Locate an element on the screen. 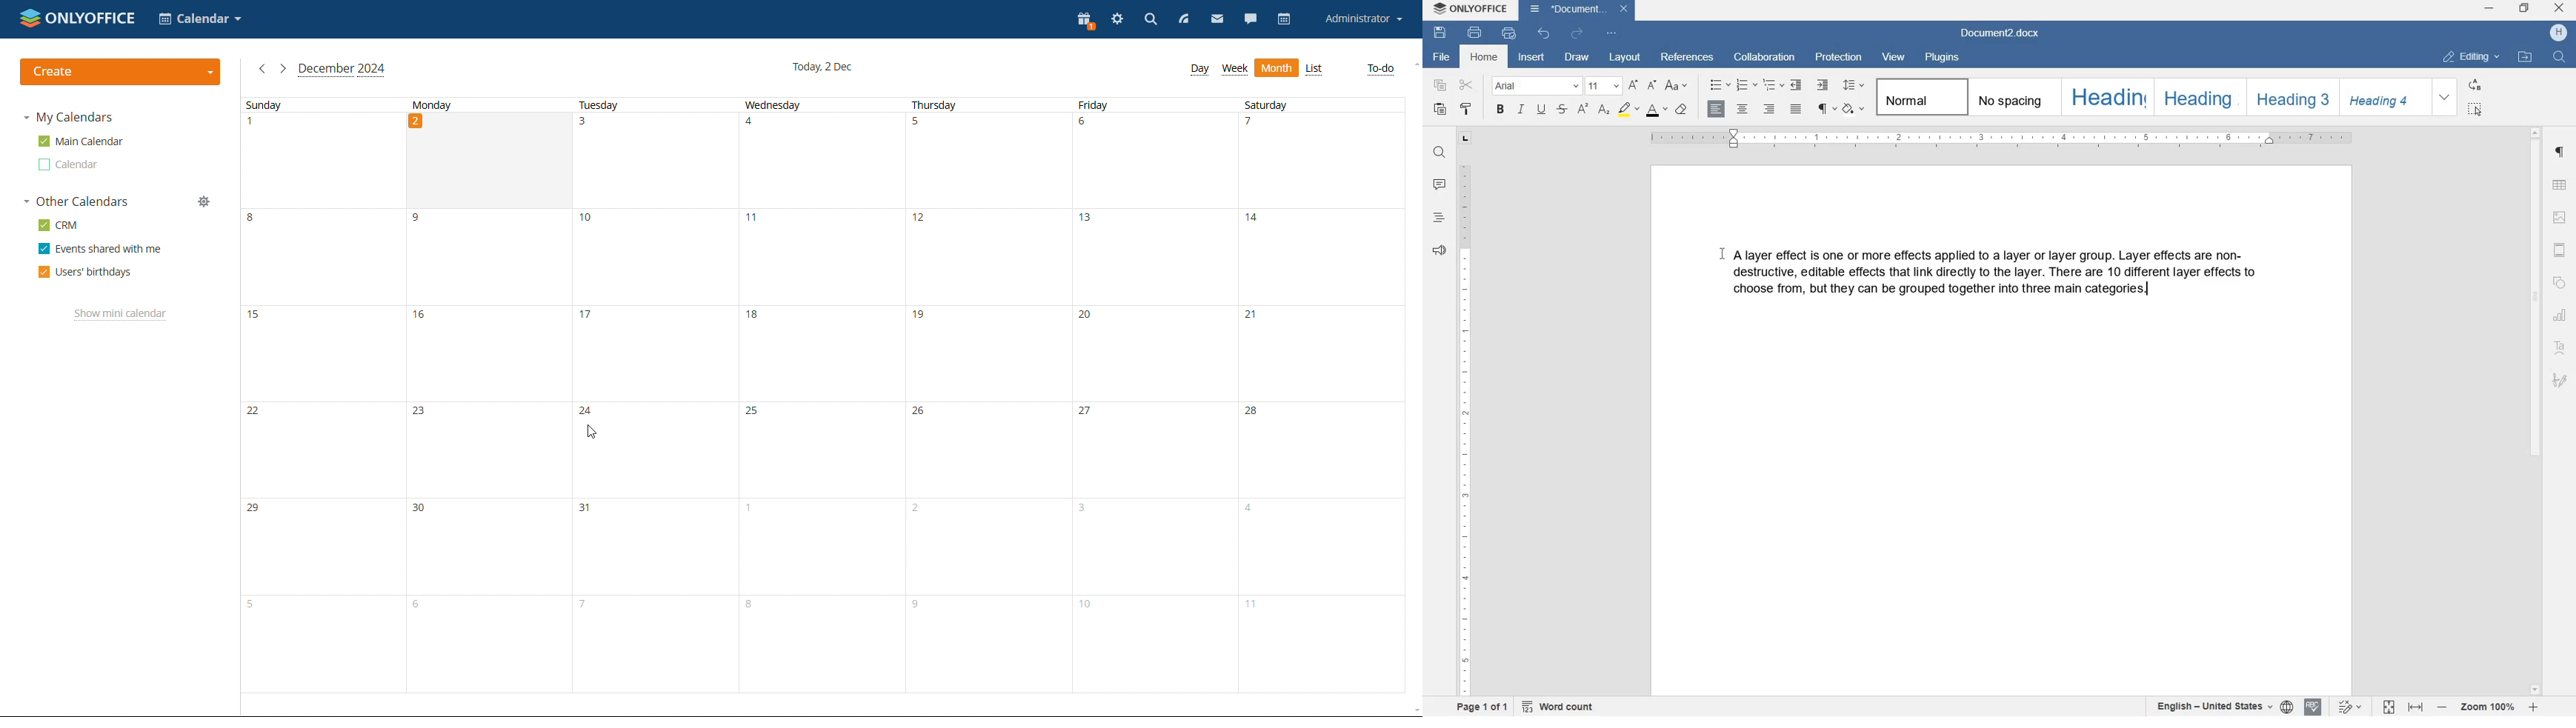 This screenshot has height=728, width=2576. 19 is located at coordinates (922, 319).